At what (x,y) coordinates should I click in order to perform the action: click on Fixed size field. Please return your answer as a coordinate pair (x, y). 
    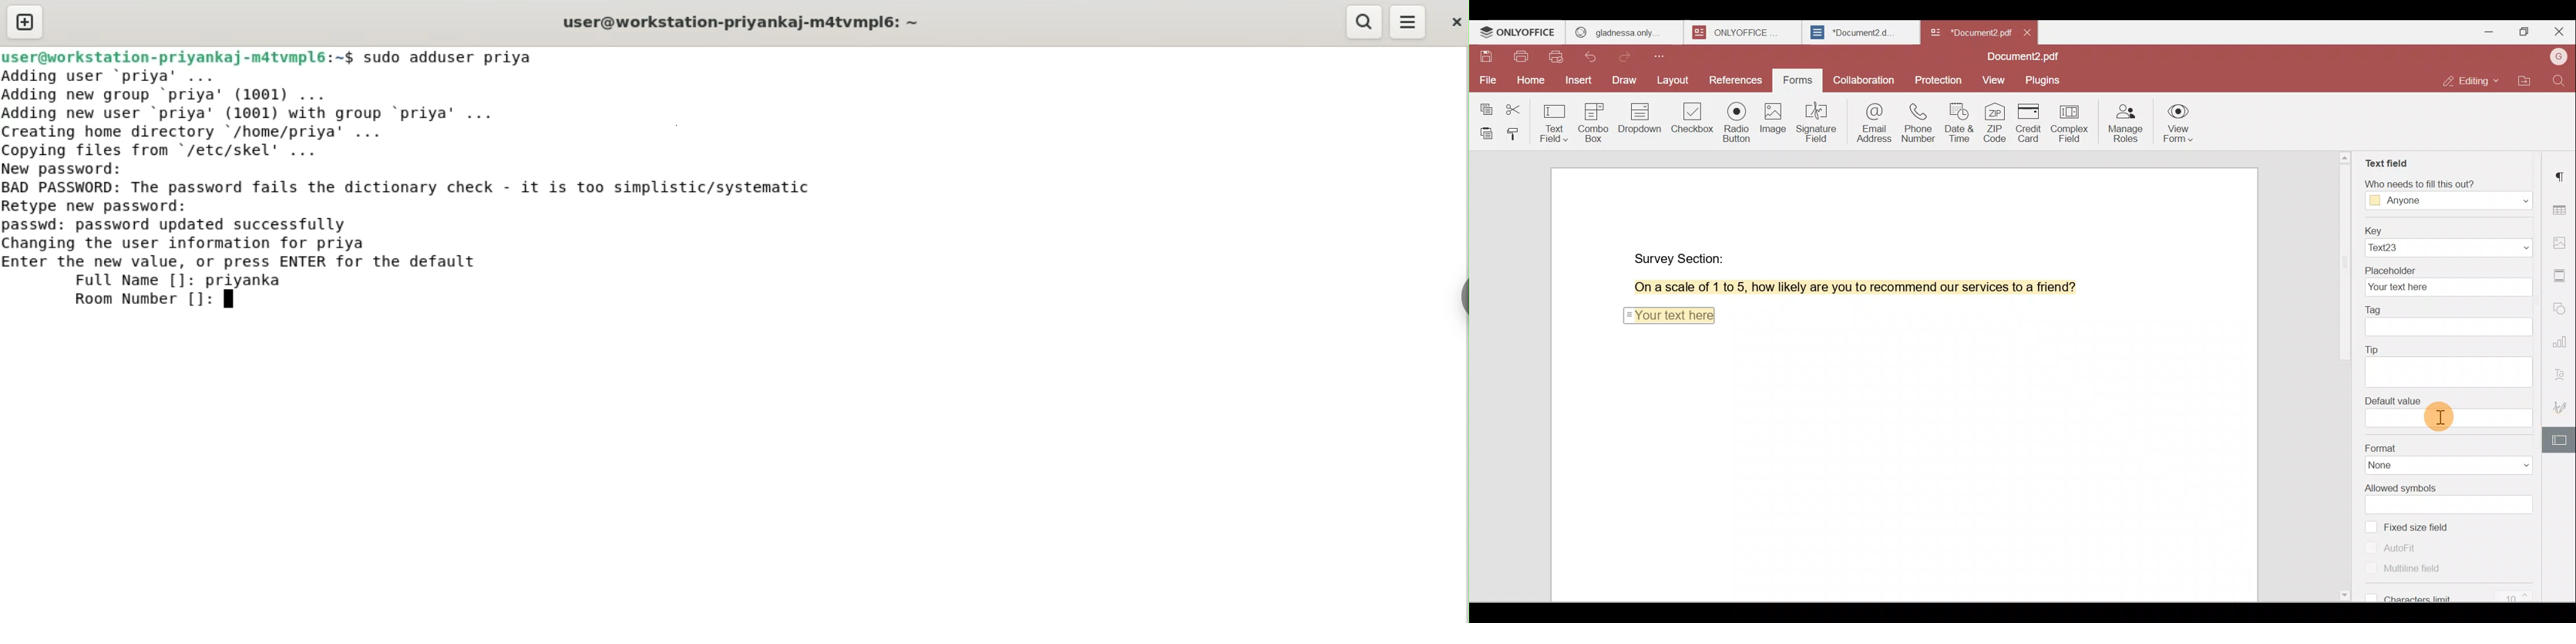
    Looking at the image, I should click on (2428, 527).